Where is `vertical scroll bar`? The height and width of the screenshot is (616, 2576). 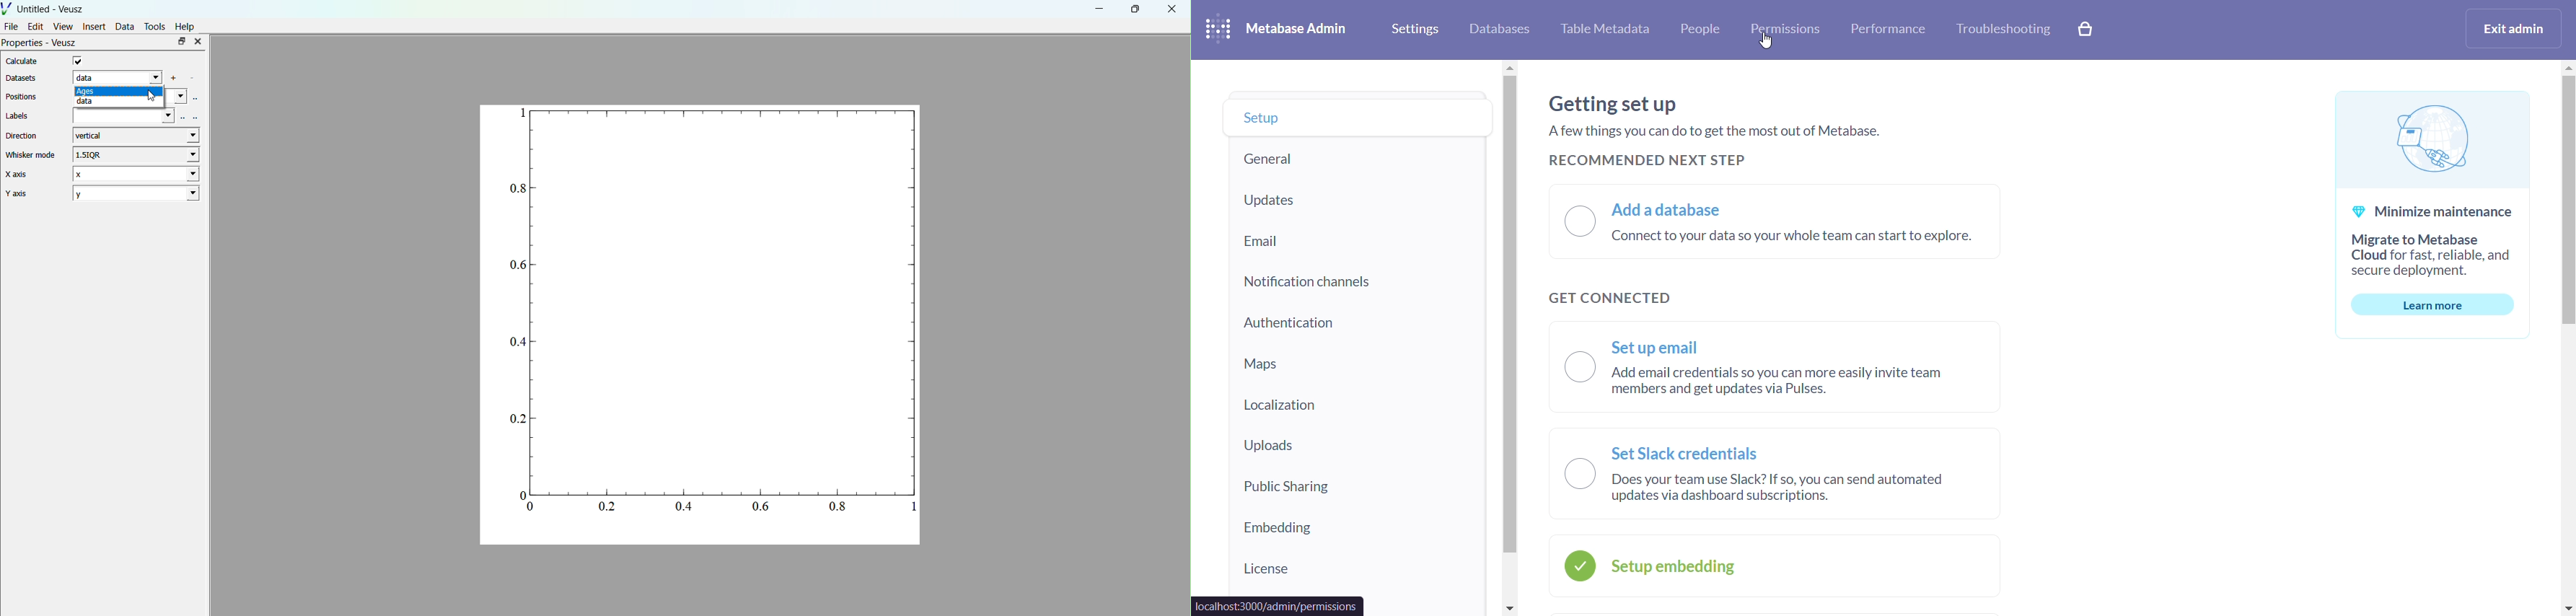
vertical scroll bar is located at coordinates (2567, 337).